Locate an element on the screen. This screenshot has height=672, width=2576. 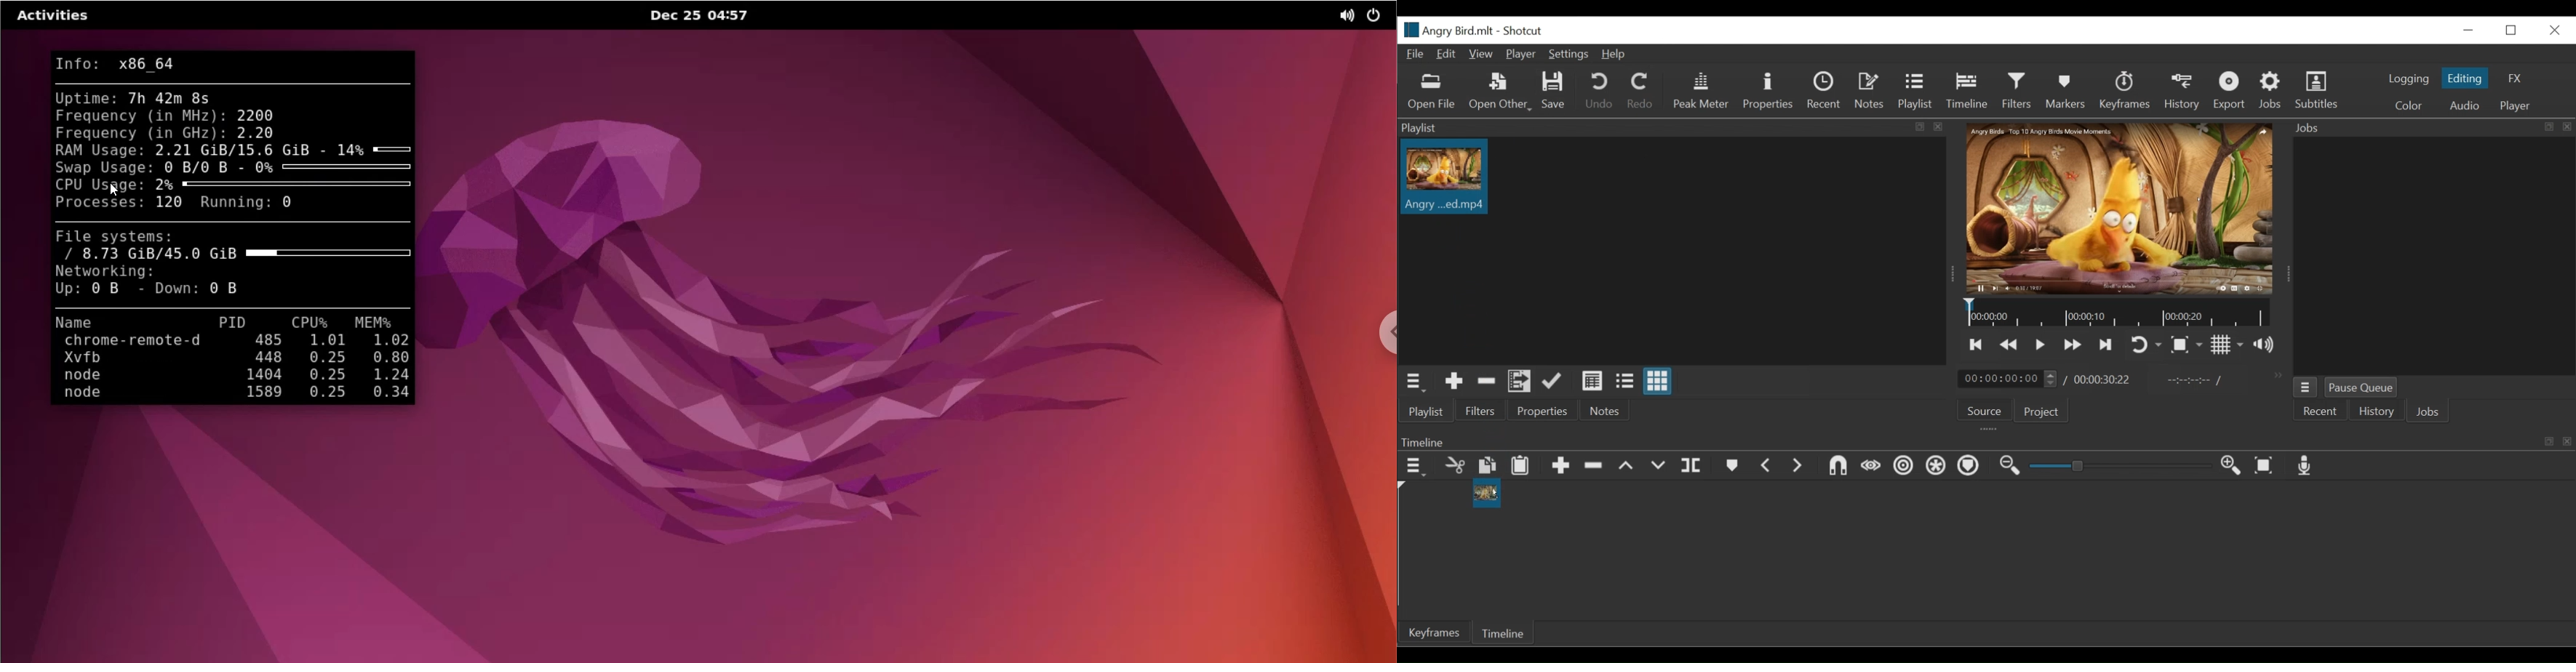
History is located at coordinates (2182, 91).